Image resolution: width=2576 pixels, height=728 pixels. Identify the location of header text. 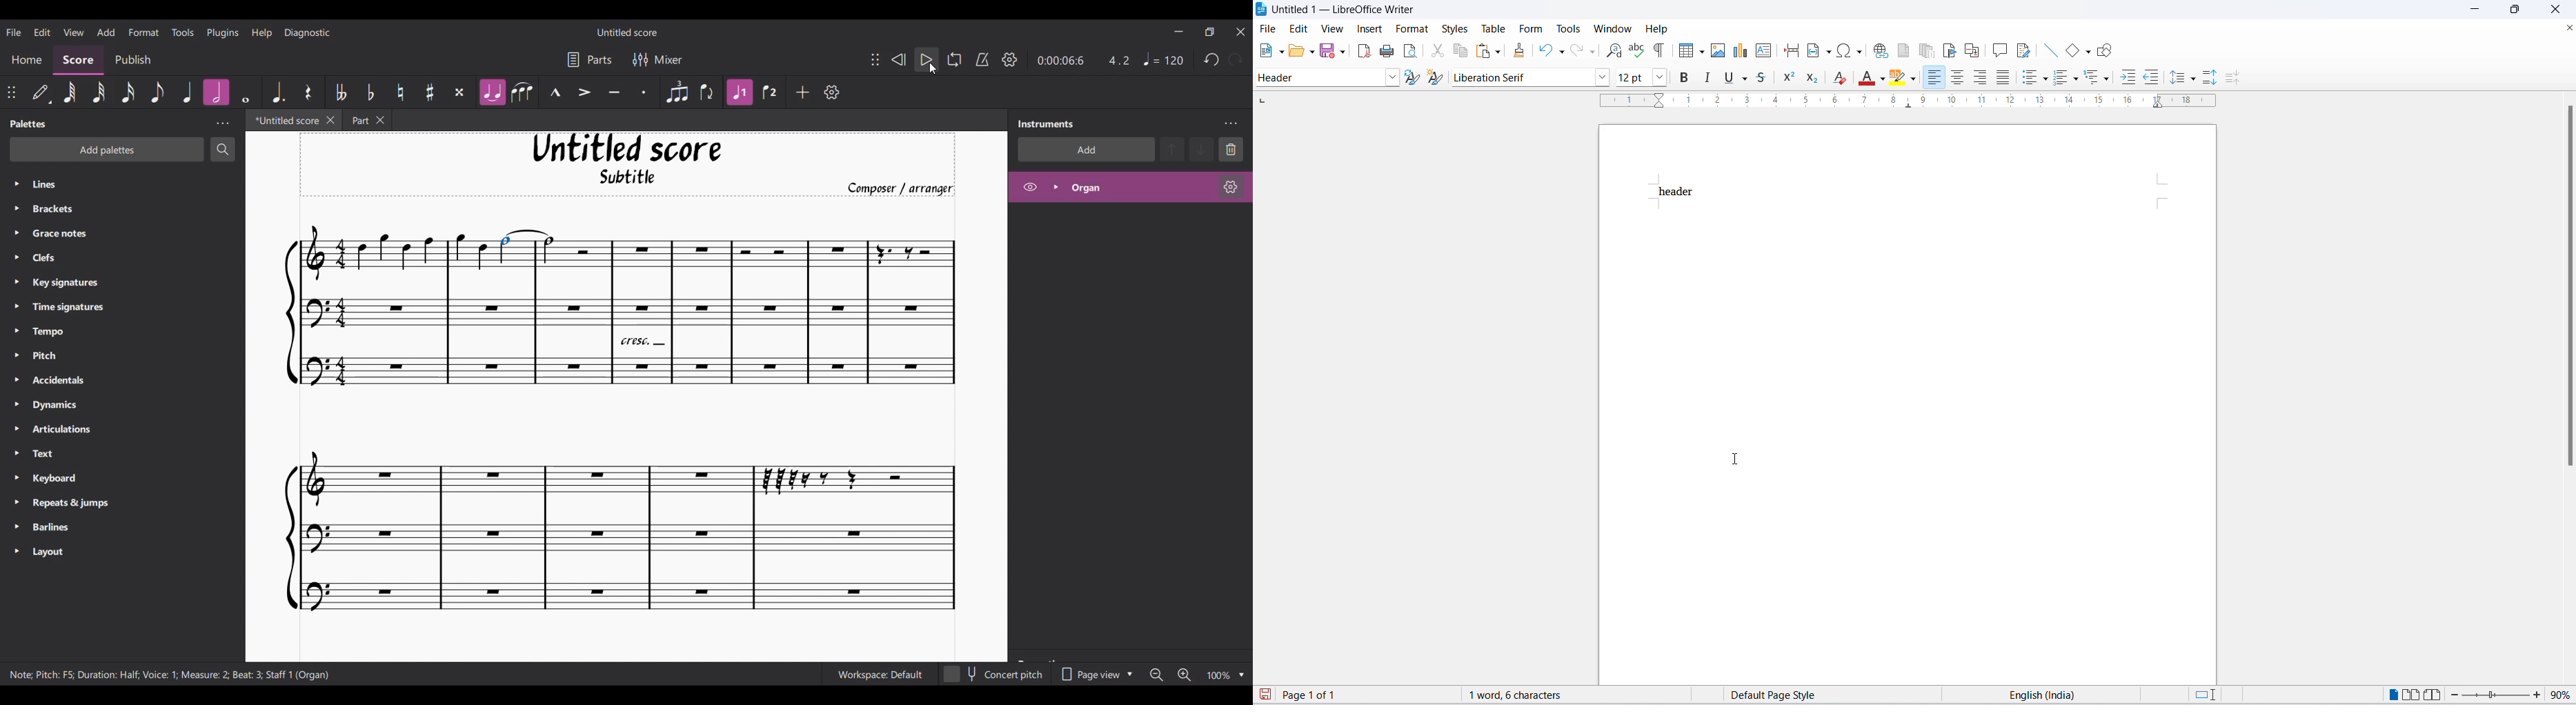
(1676, 191).